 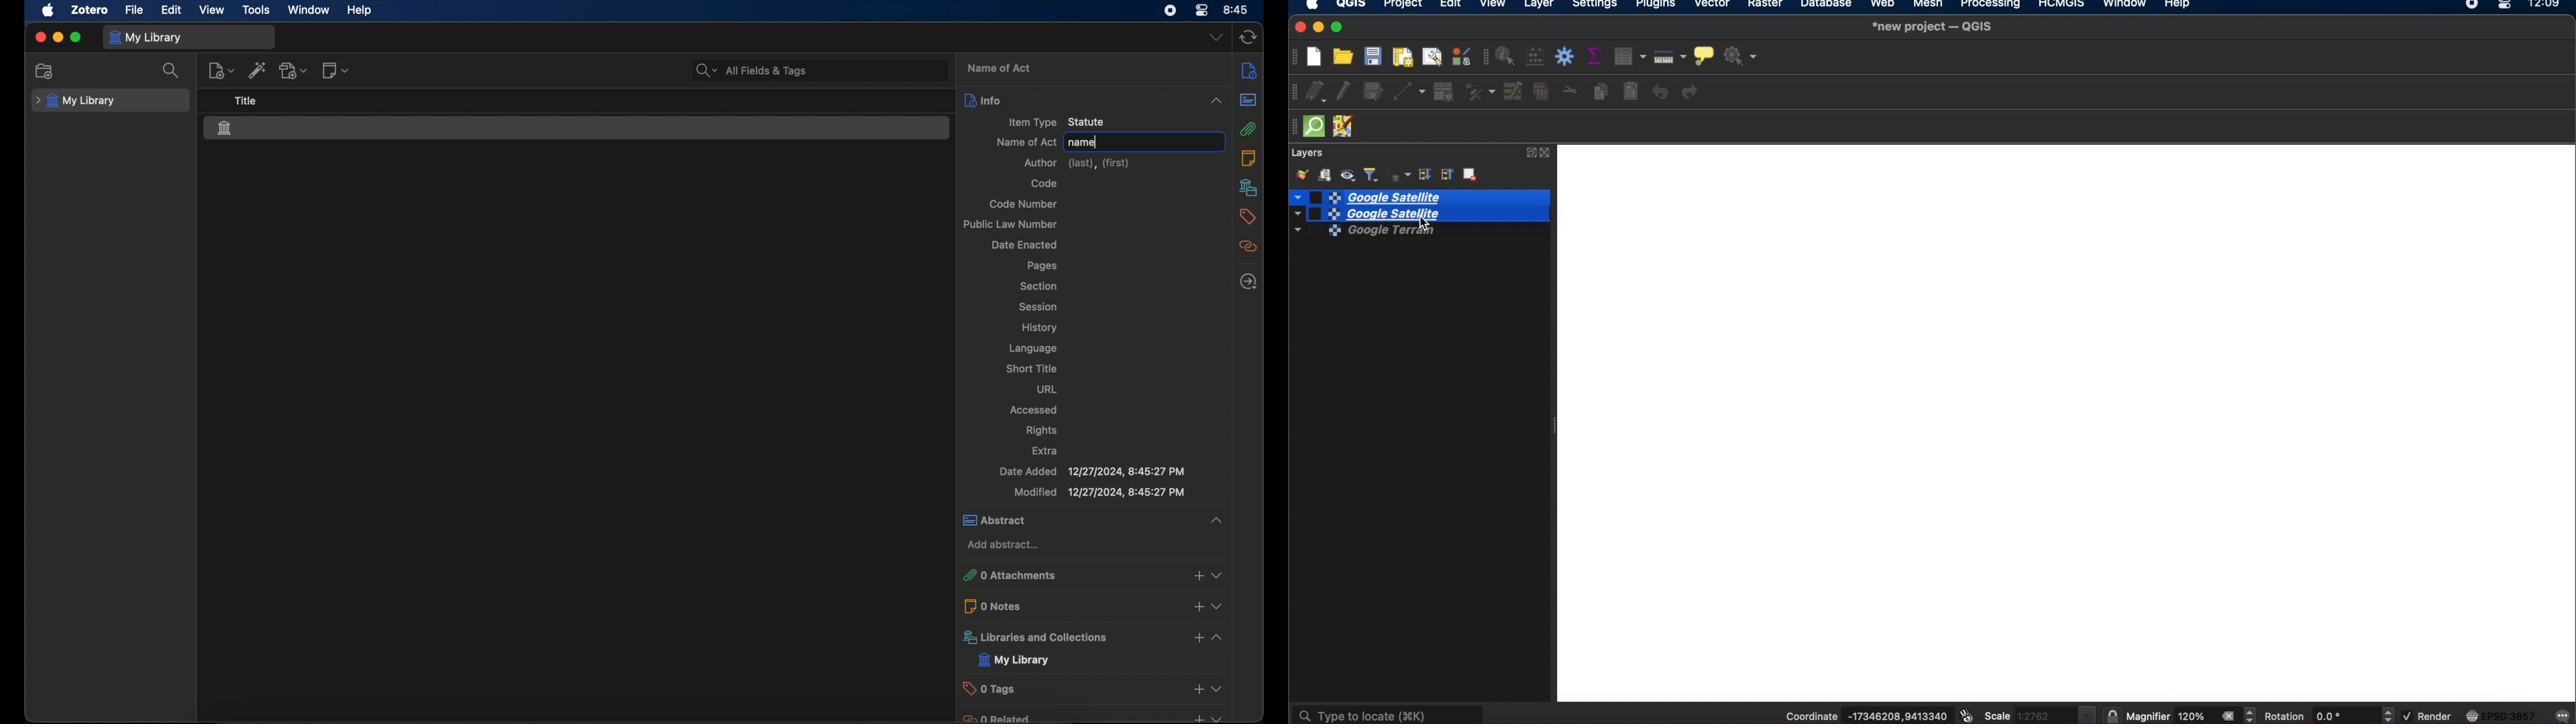 I want to click on 12.09, so click(x=2549, y=5).